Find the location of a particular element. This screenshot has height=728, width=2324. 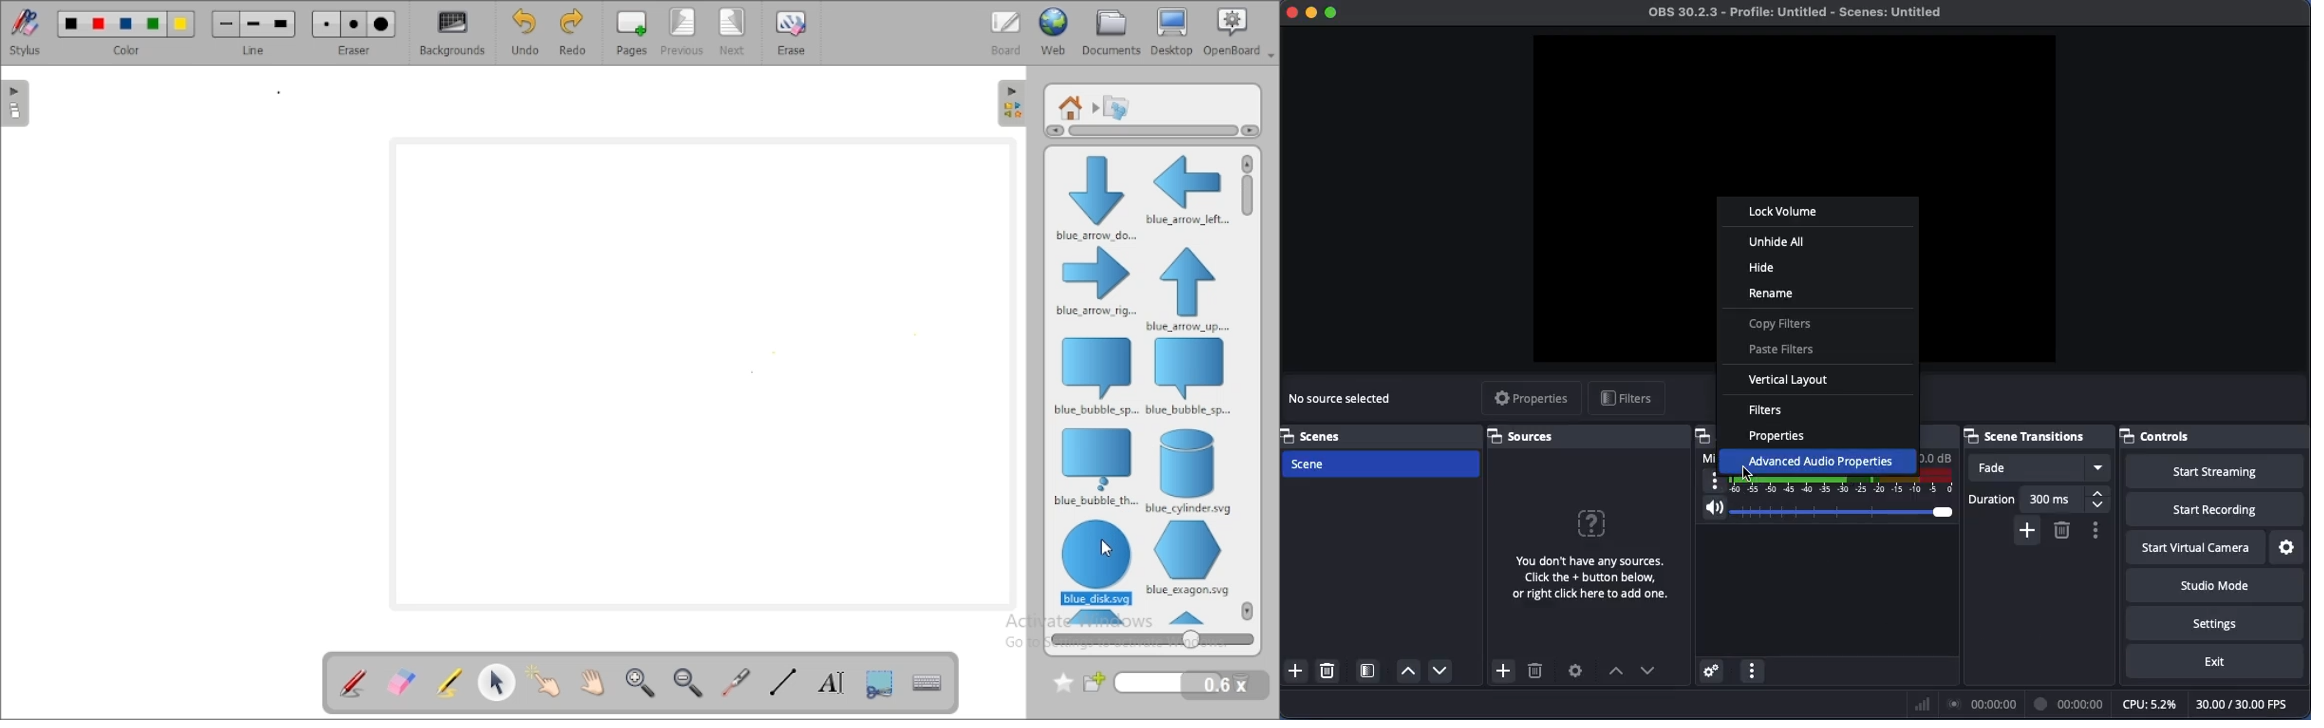

Advanced audio properties is located at coordinates (1710, 672).